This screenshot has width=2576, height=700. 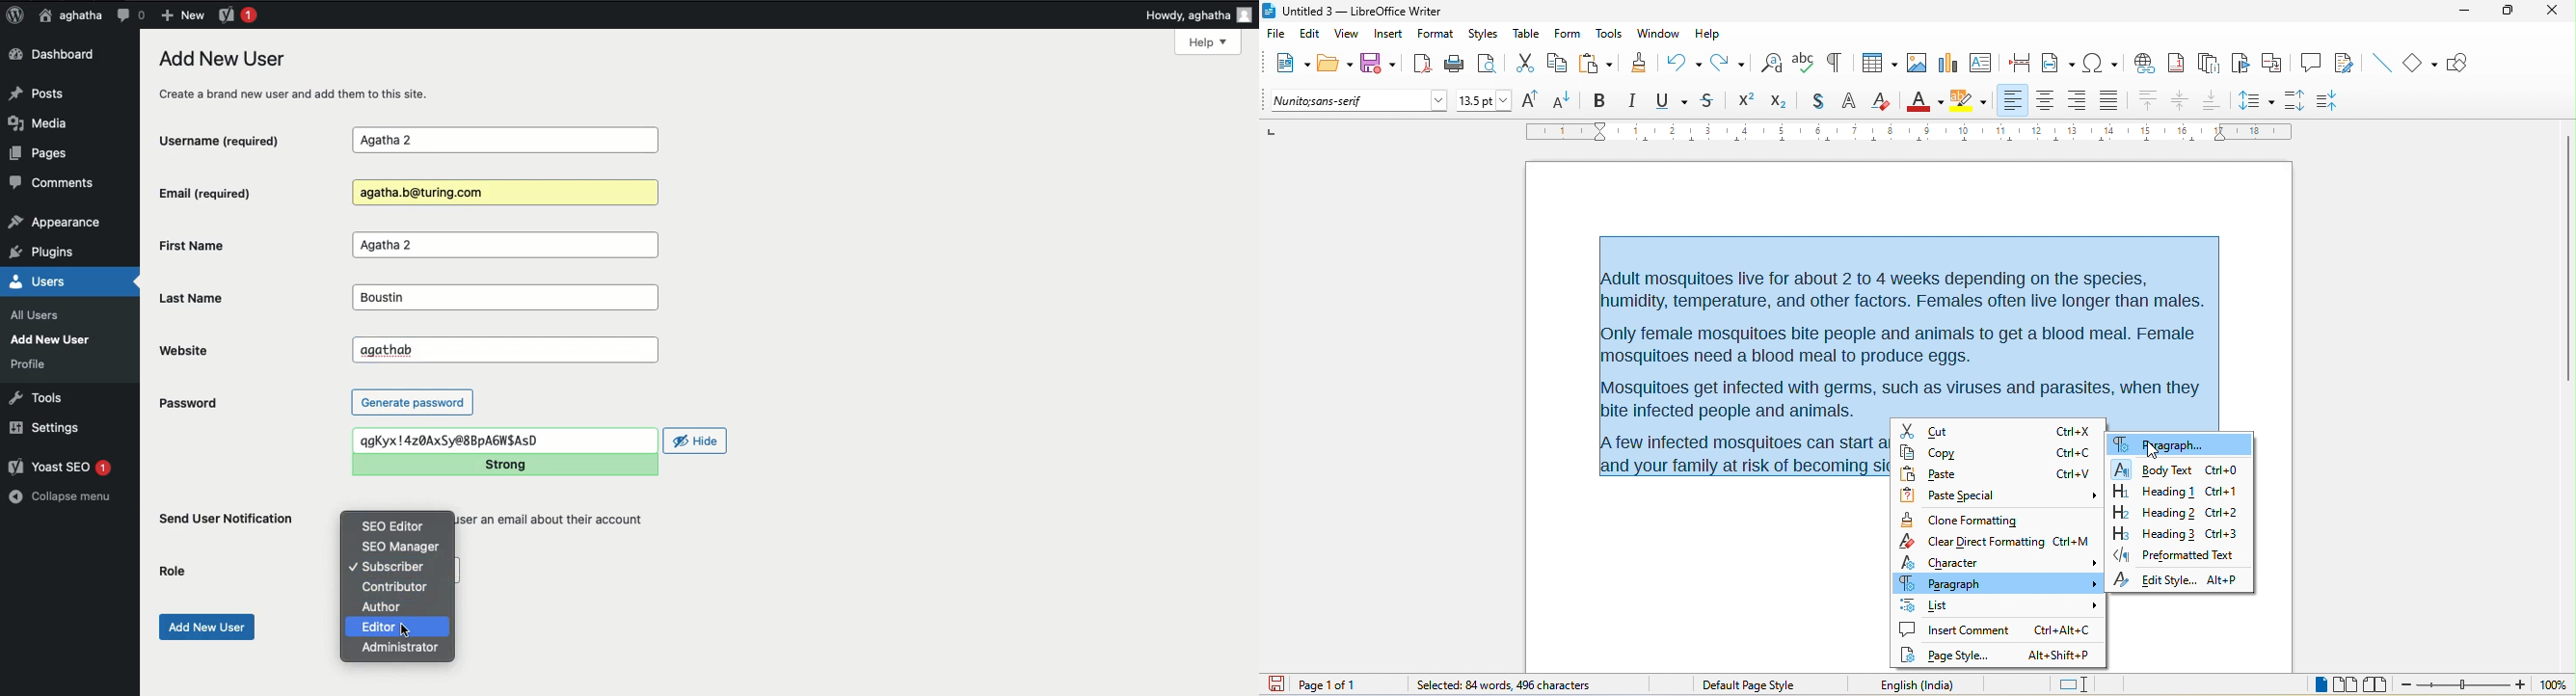 What do you see at coordinates (398, 586) in the screenshot?
I see `Contributor` at bounding box center [398, 586].